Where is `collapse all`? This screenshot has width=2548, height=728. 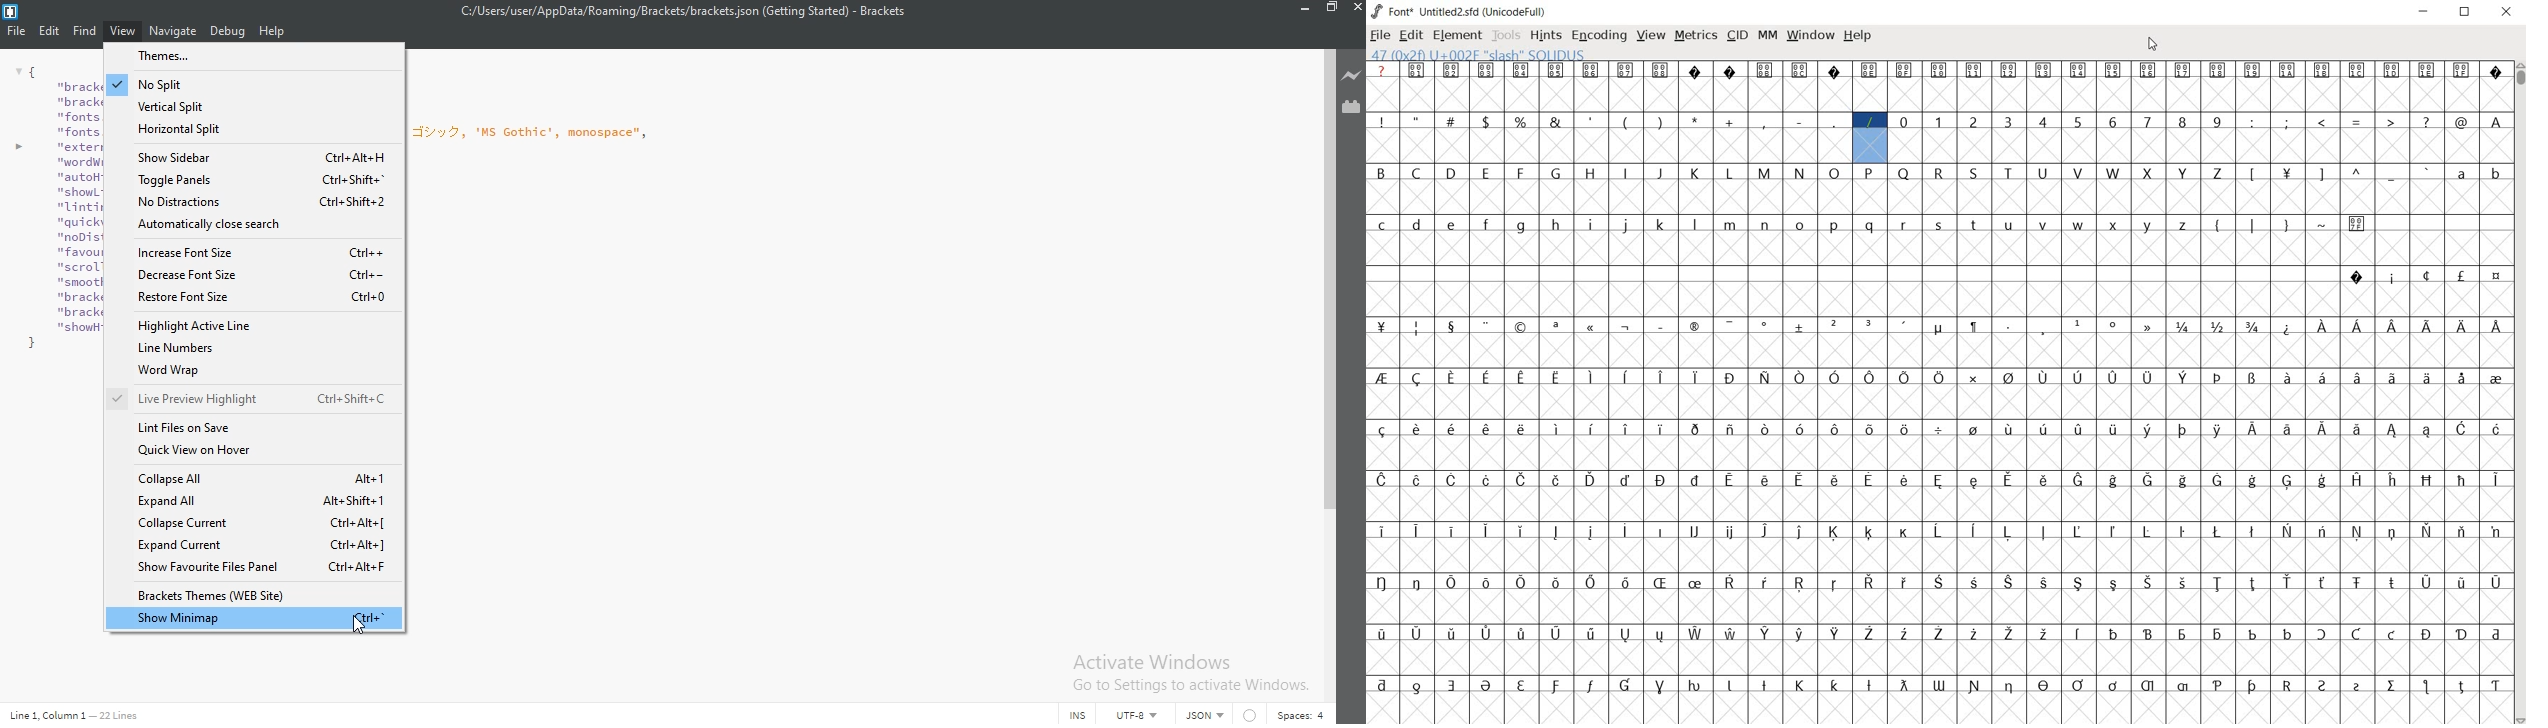 collapse all is located at coordinates (248, 481).